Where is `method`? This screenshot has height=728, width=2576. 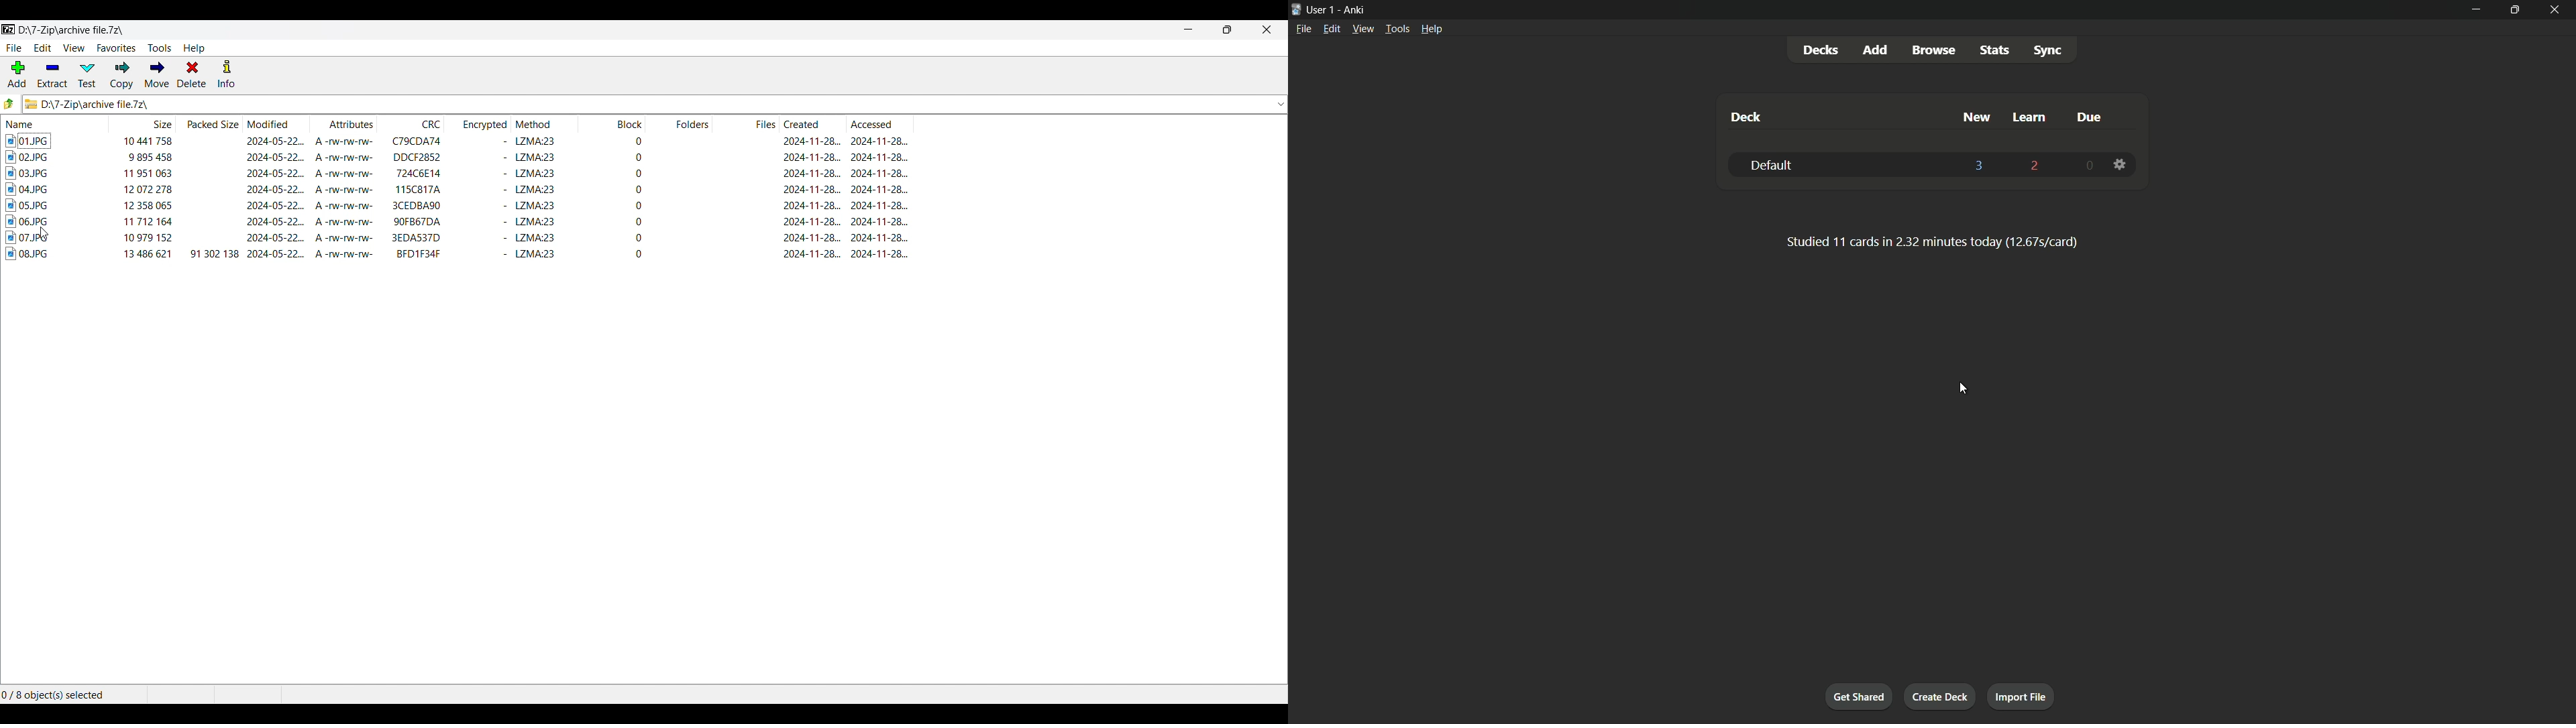
method is located at coordinates (535, 189).